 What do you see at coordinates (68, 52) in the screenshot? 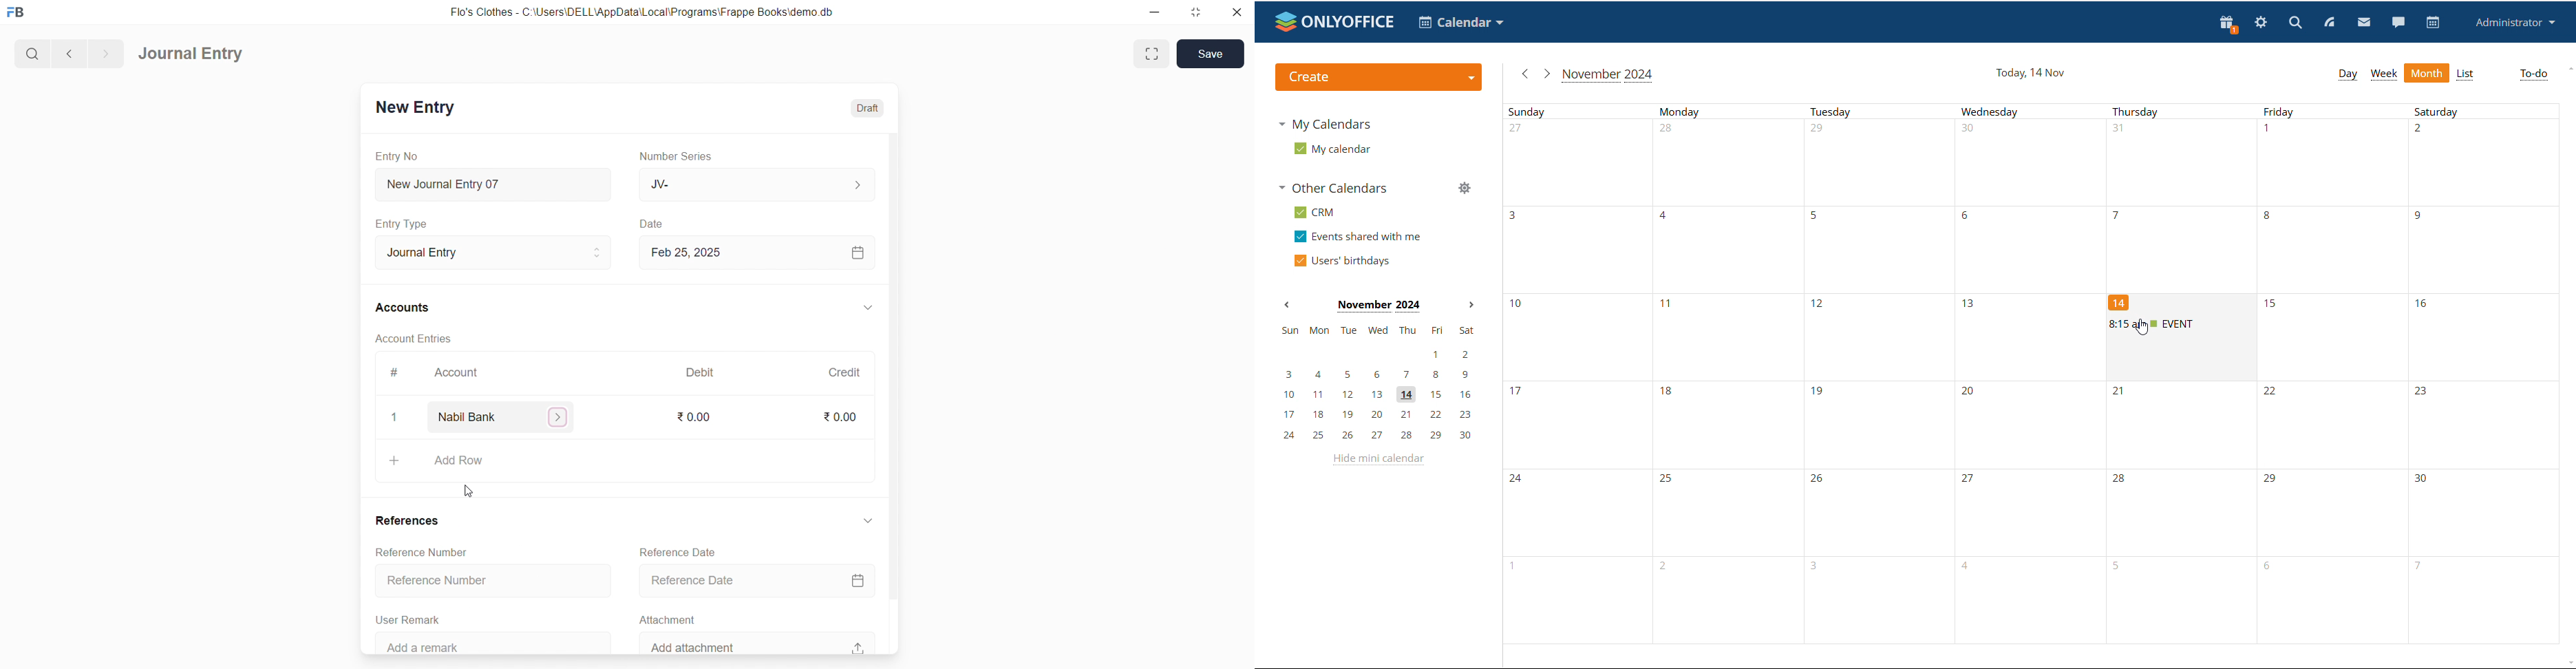
I see `navigate backward ` at bounding box center [68, 52].